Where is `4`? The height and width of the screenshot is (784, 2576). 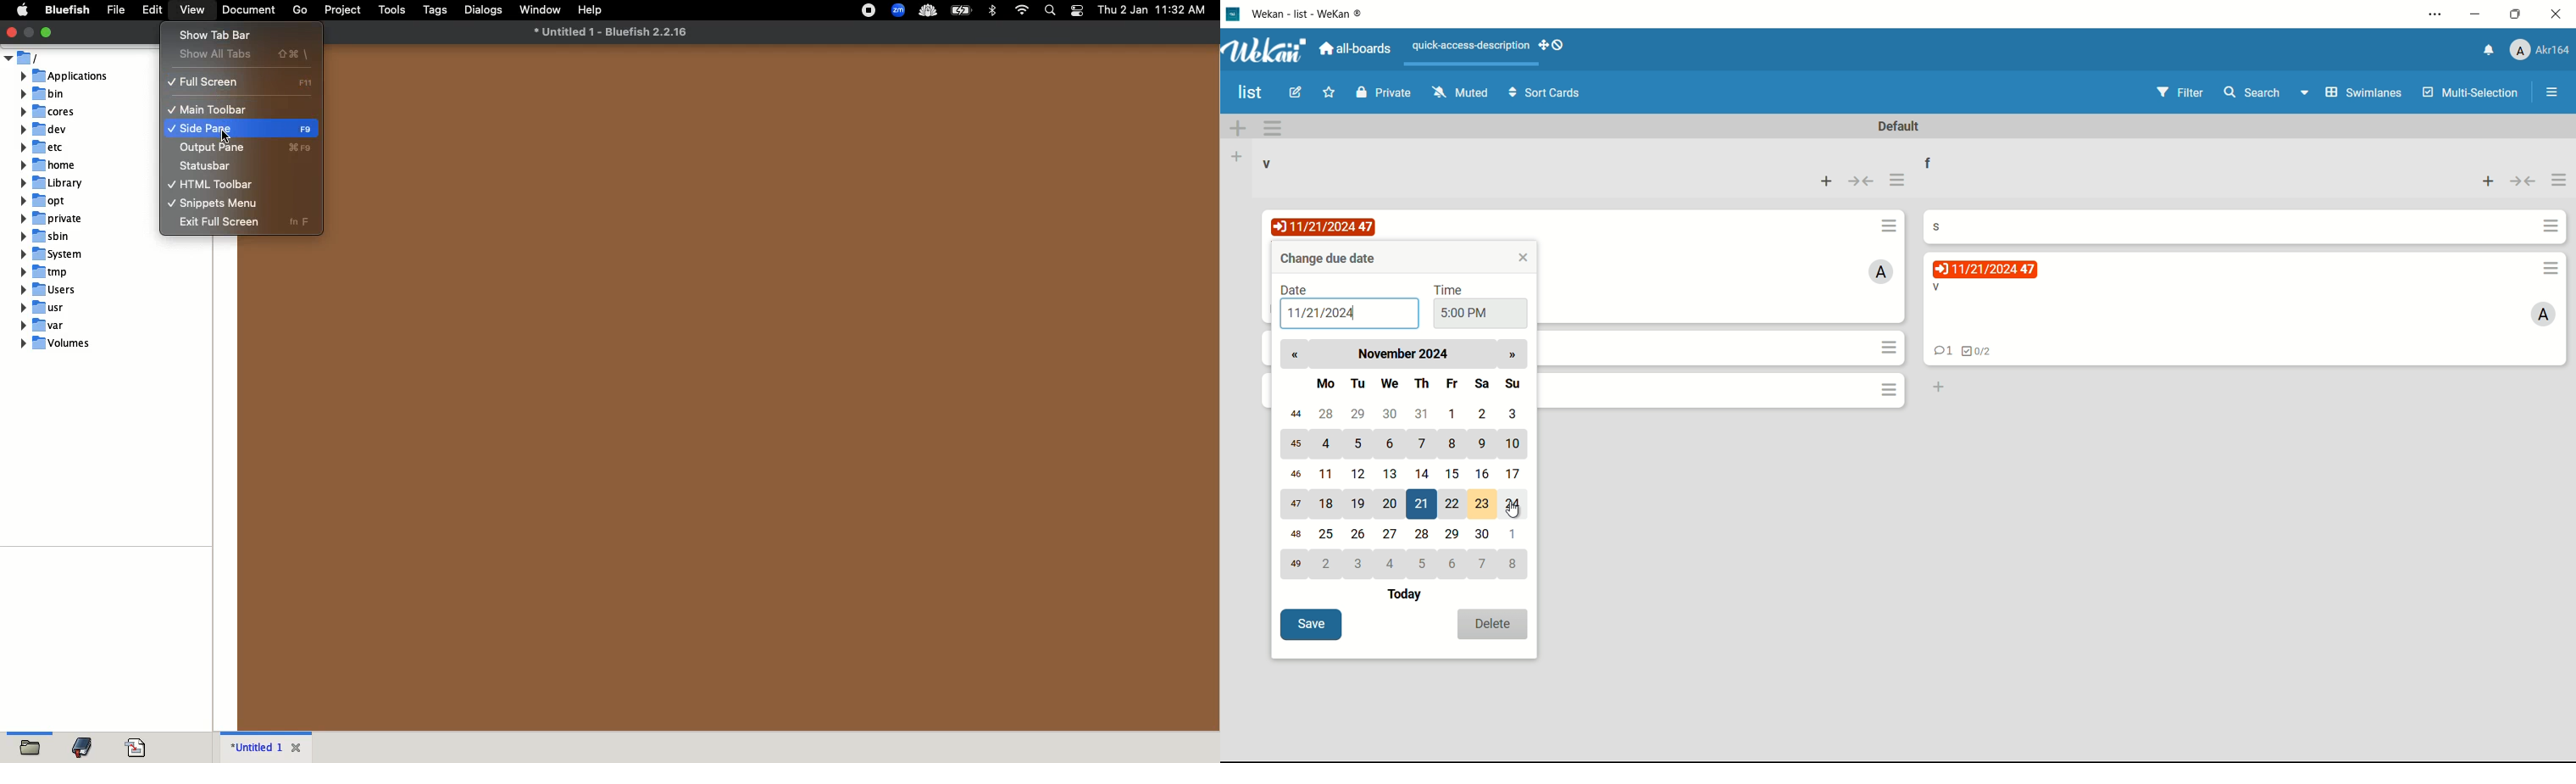 4 is located at coordinates (1393, 564).